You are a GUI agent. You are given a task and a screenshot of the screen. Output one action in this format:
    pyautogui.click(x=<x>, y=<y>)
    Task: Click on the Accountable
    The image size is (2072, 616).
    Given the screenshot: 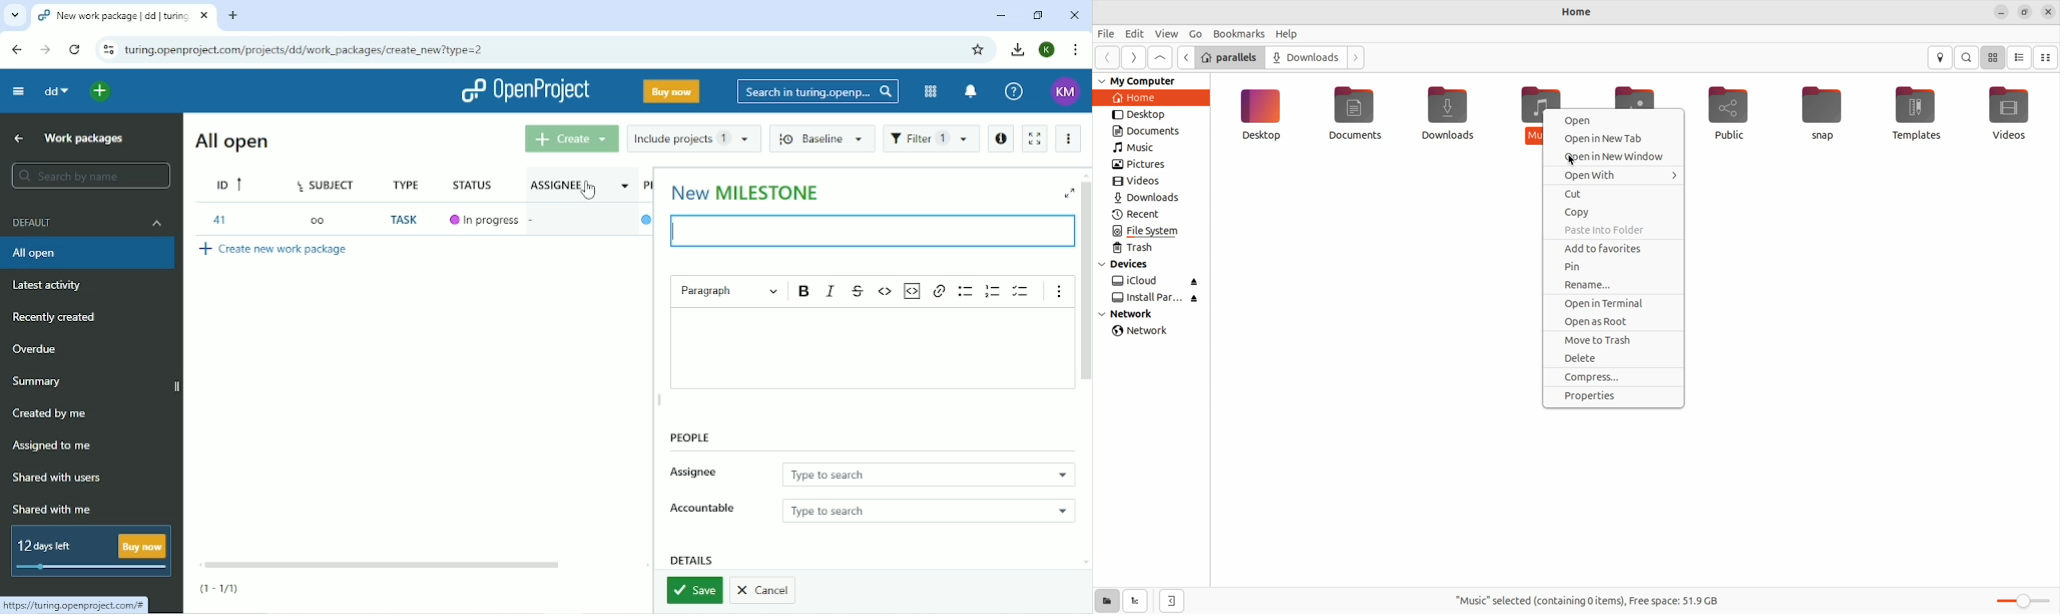 What is the action you would take?
    pyautogui.click(x=871, y=510)
    